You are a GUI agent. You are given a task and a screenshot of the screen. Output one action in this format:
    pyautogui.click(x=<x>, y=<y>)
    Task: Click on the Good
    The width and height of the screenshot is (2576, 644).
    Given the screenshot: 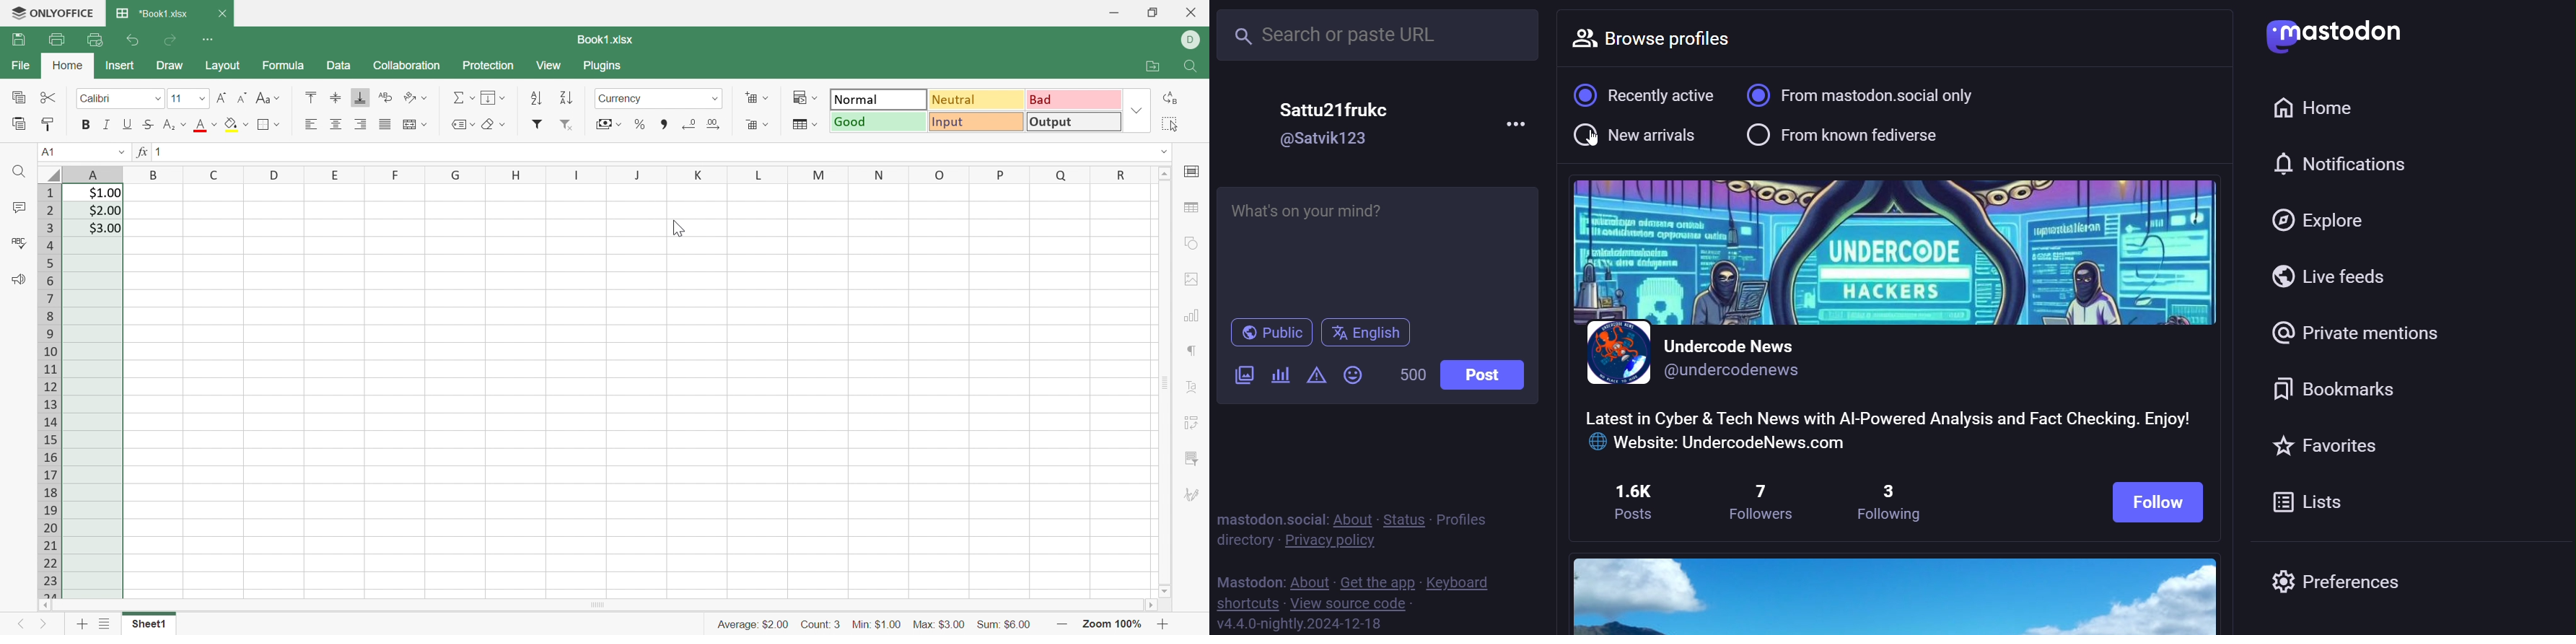 What is the action you would take?
    pyautogui.click(x=879, y=121)
    